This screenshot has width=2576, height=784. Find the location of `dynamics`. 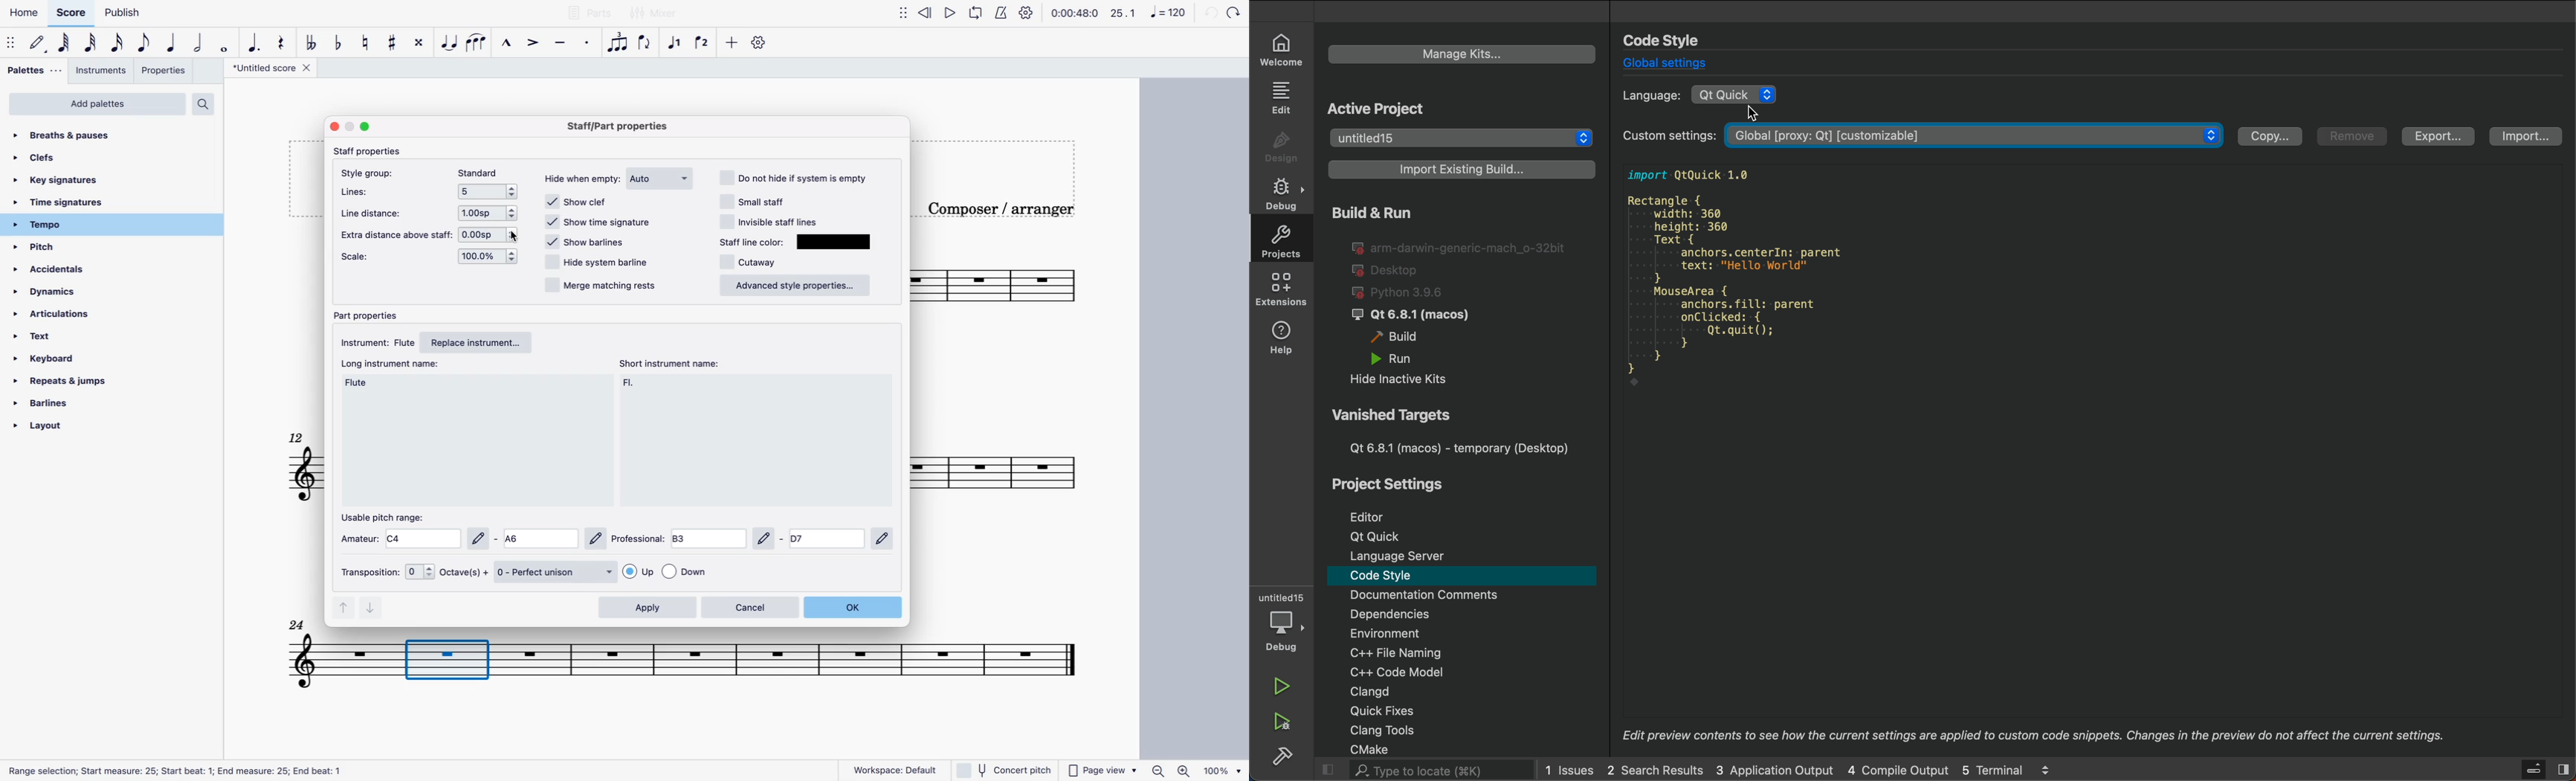

dynamics is located at coordinates (53, 292).